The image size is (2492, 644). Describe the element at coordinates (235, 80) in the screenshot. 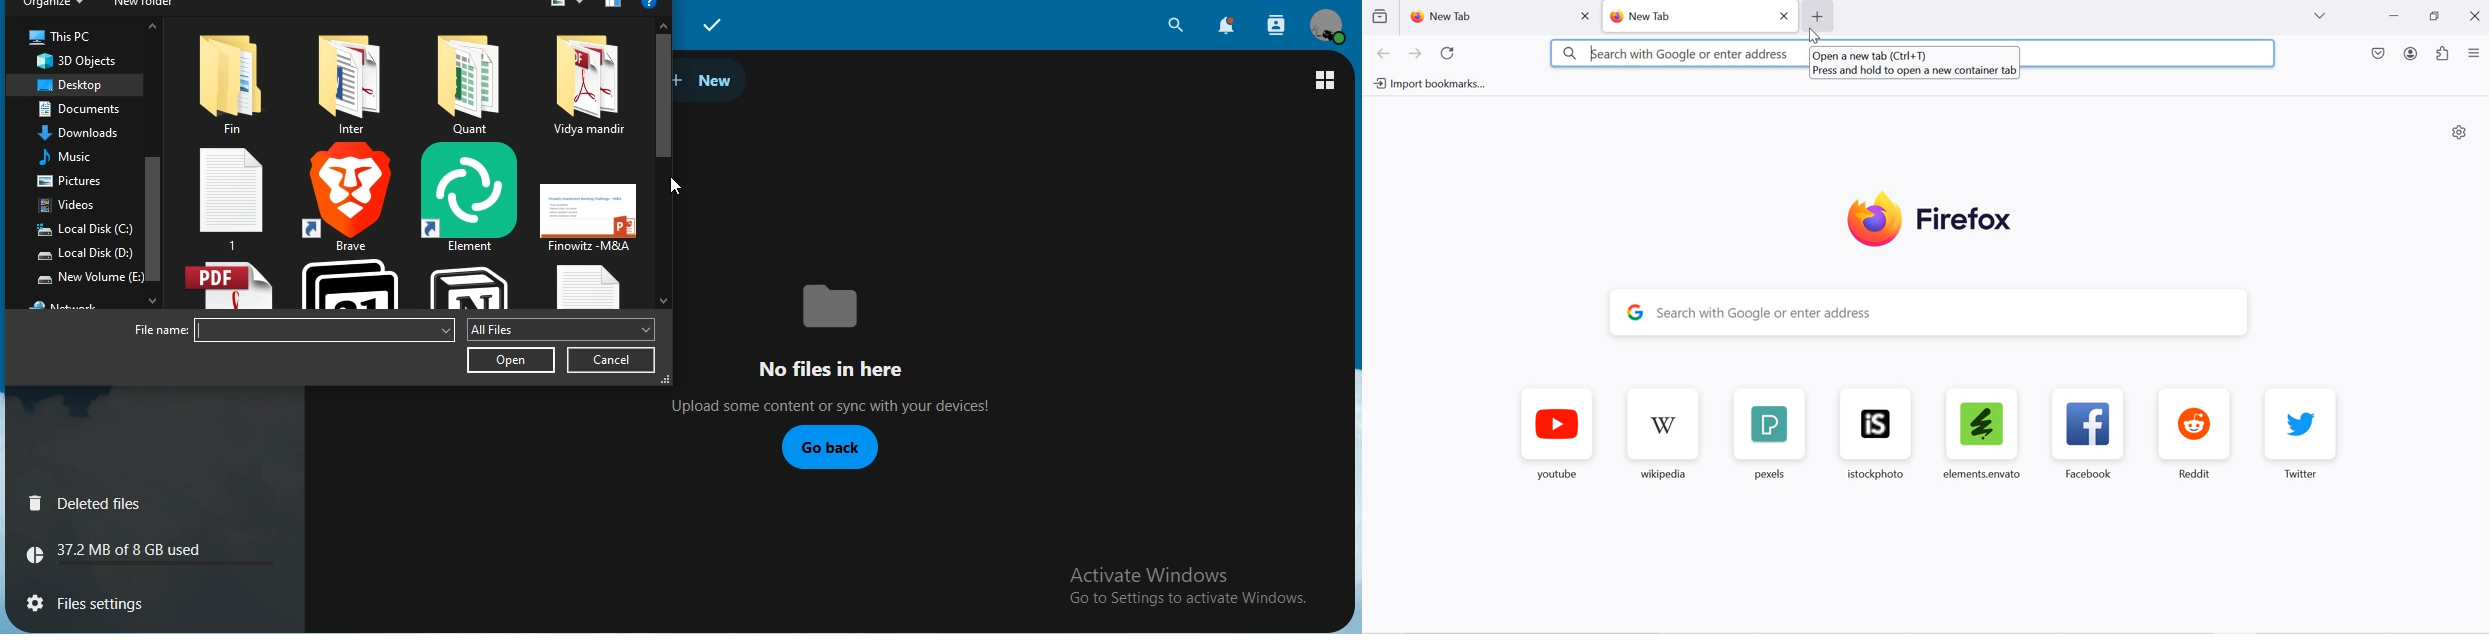

I see `file` at that location.